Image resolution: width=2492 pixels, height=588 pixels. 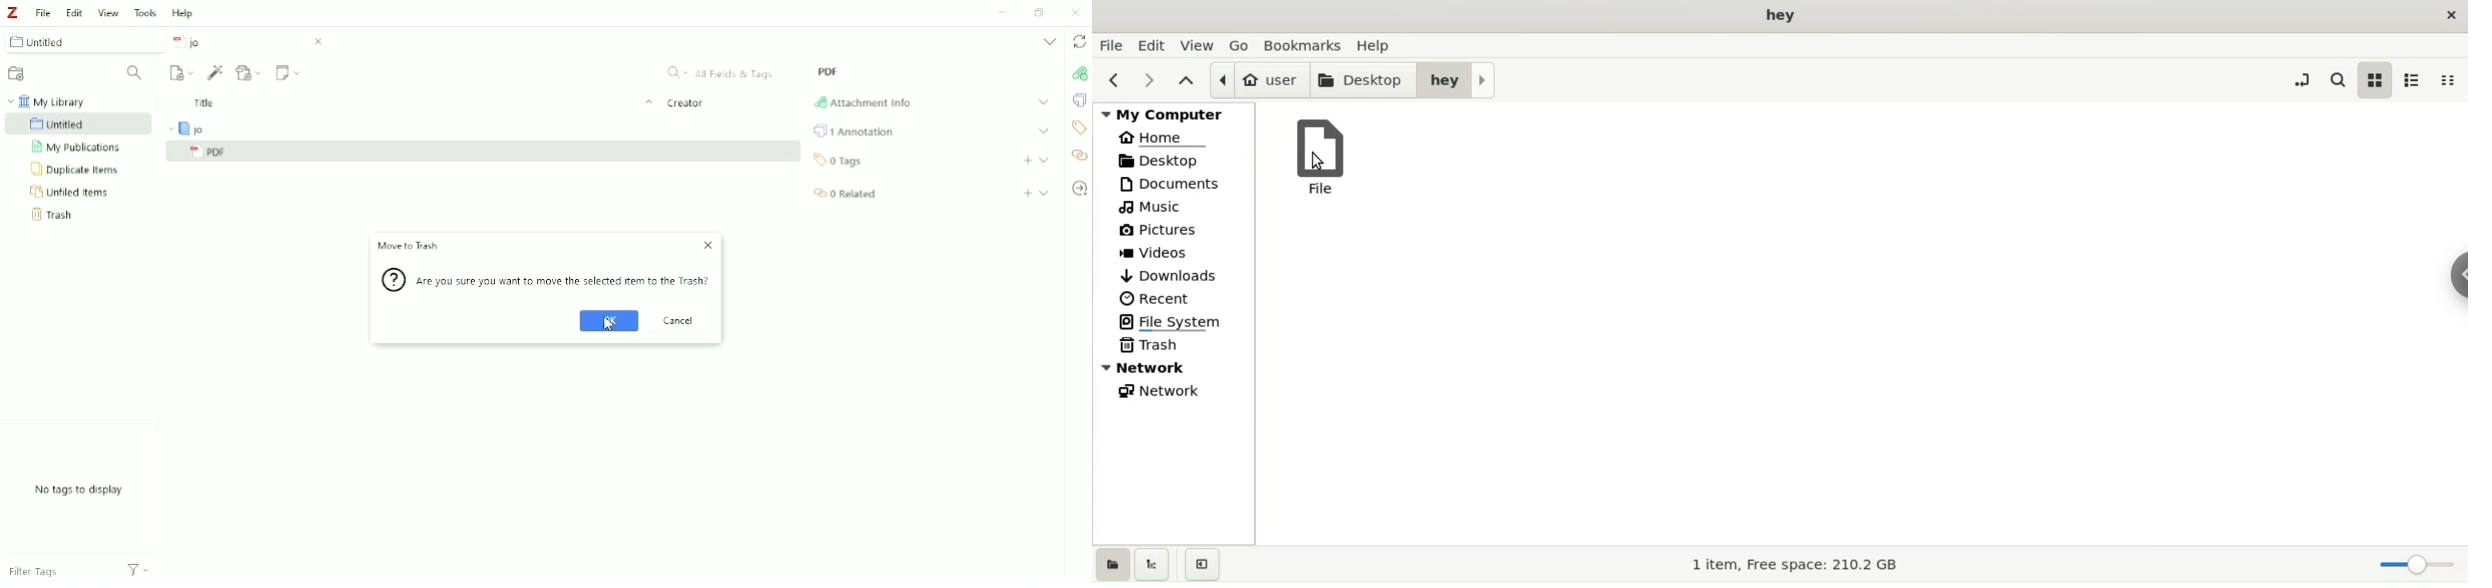 I want to click on Filters, so click(x=146, y=564).